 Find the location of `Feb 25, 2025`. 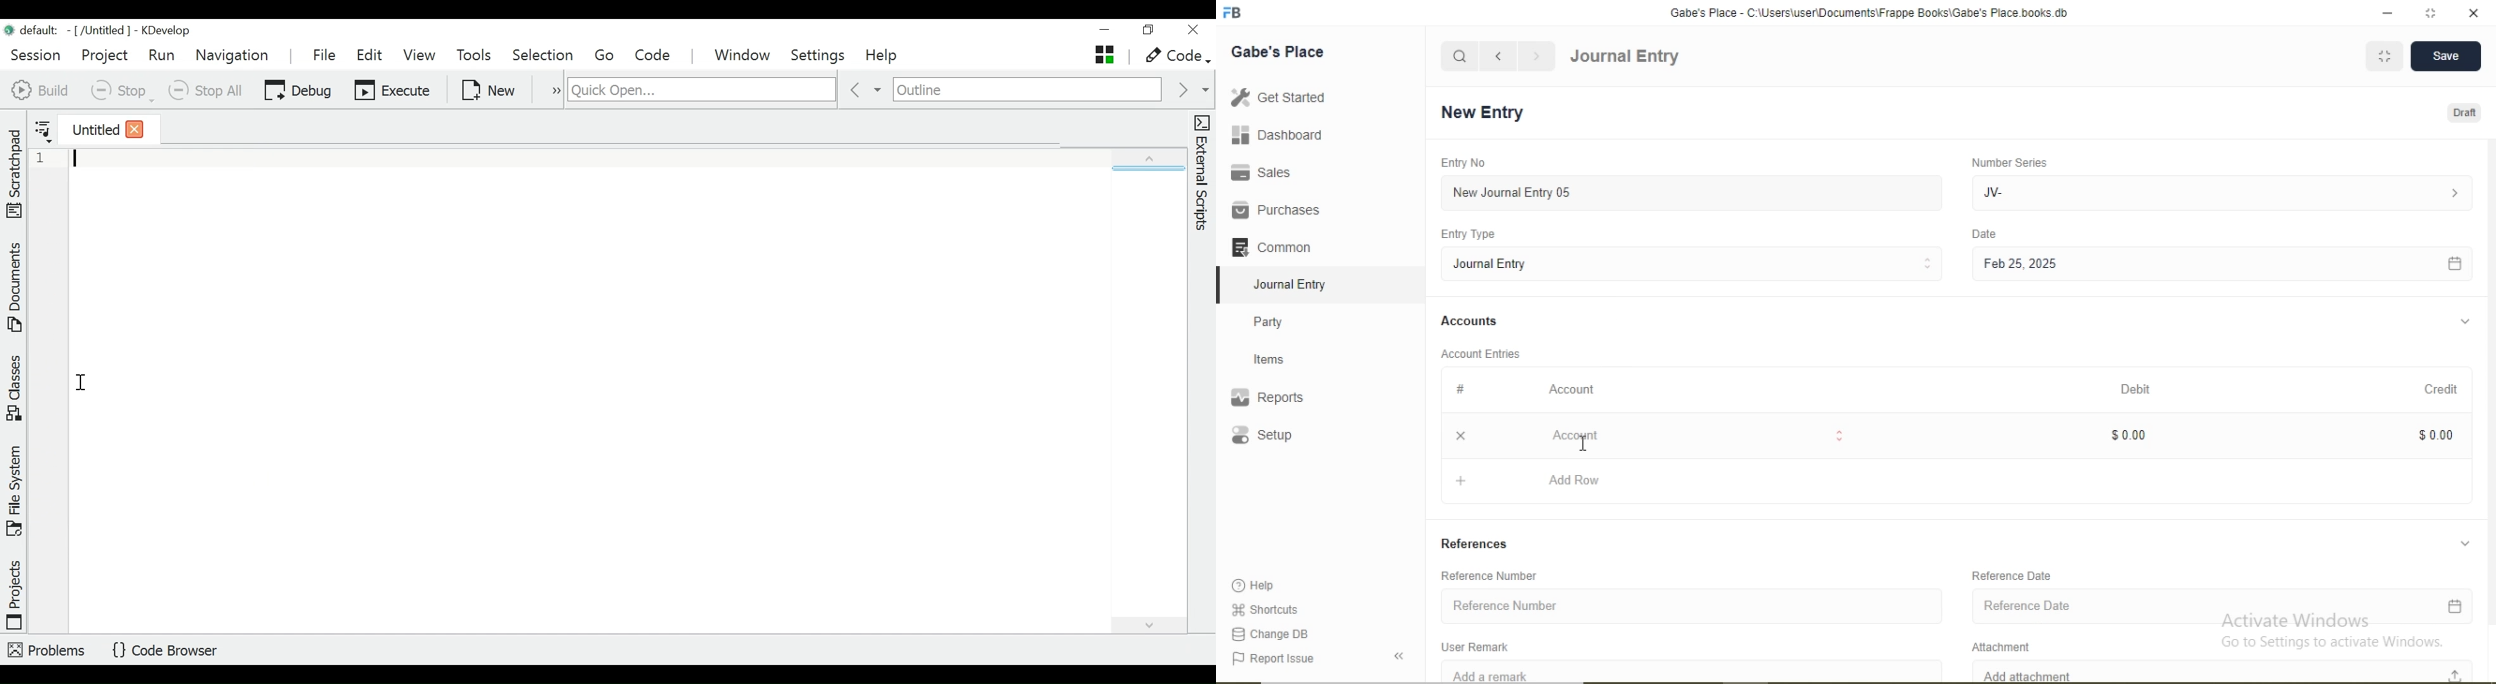

Feb 25, 2025 is located at coordinates (2221, 265).